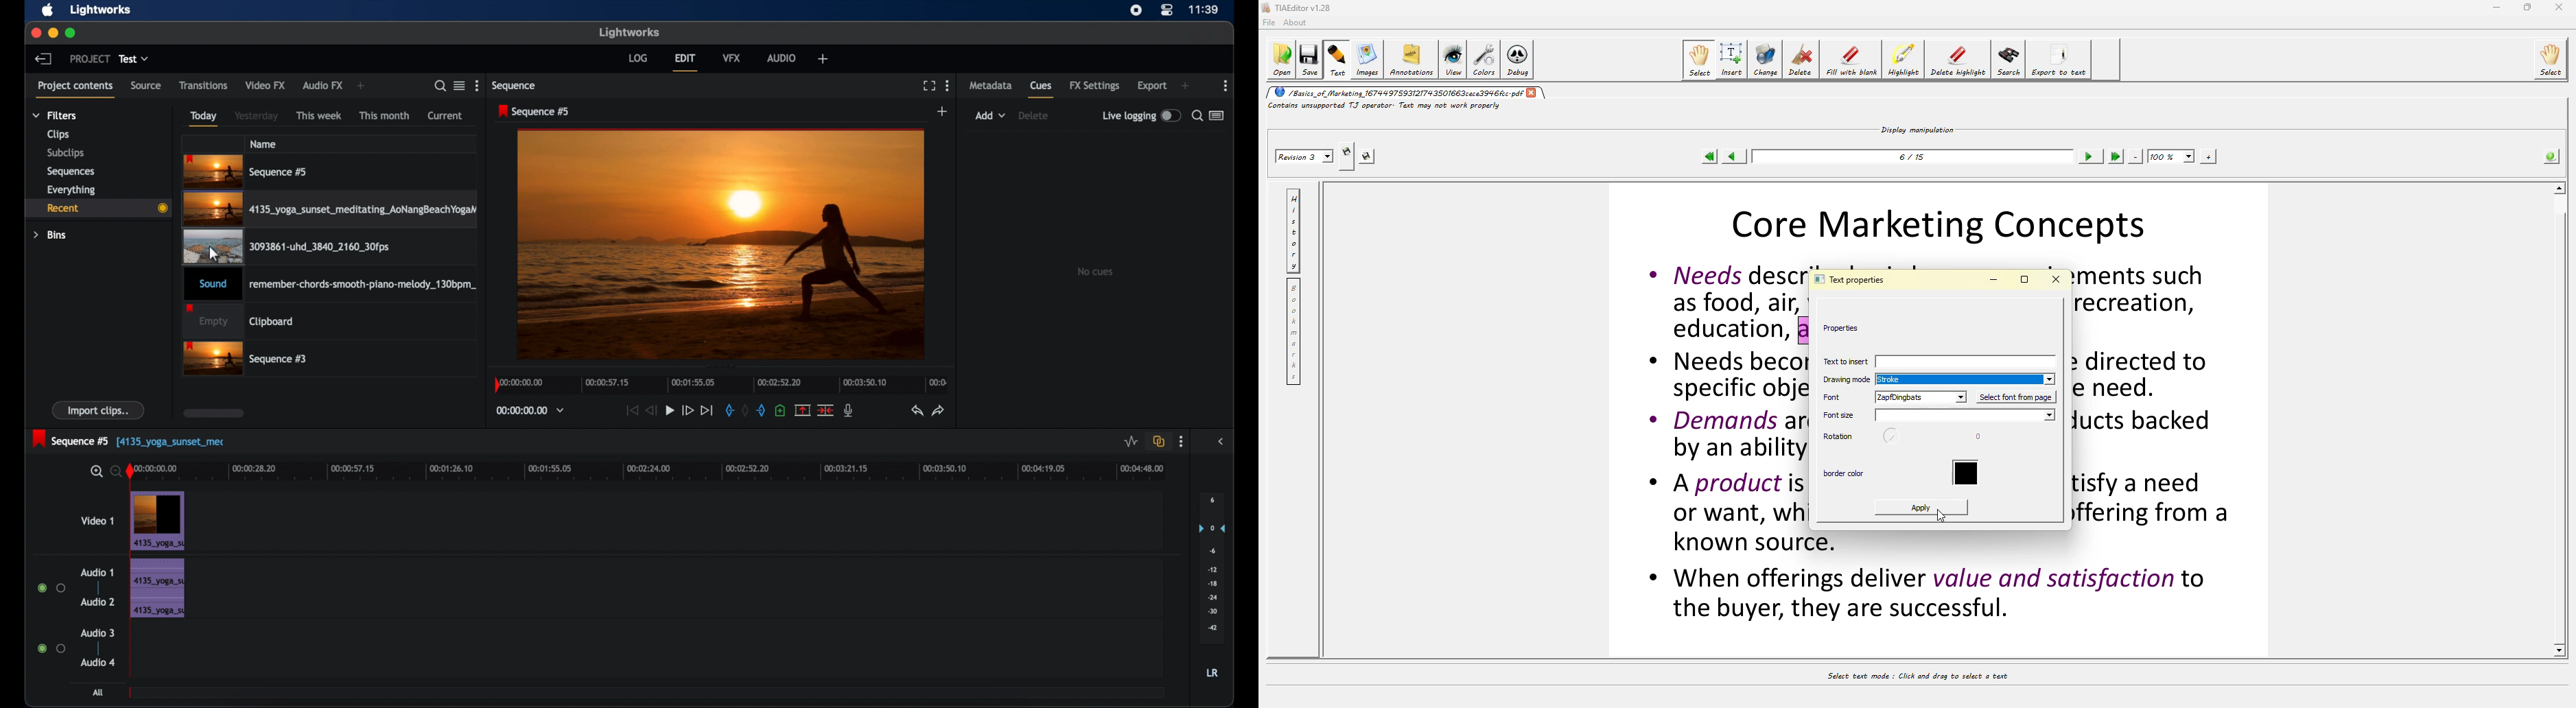 This screenshot has width=2576, height=728. I want to click on sequences, so click(70, 172).